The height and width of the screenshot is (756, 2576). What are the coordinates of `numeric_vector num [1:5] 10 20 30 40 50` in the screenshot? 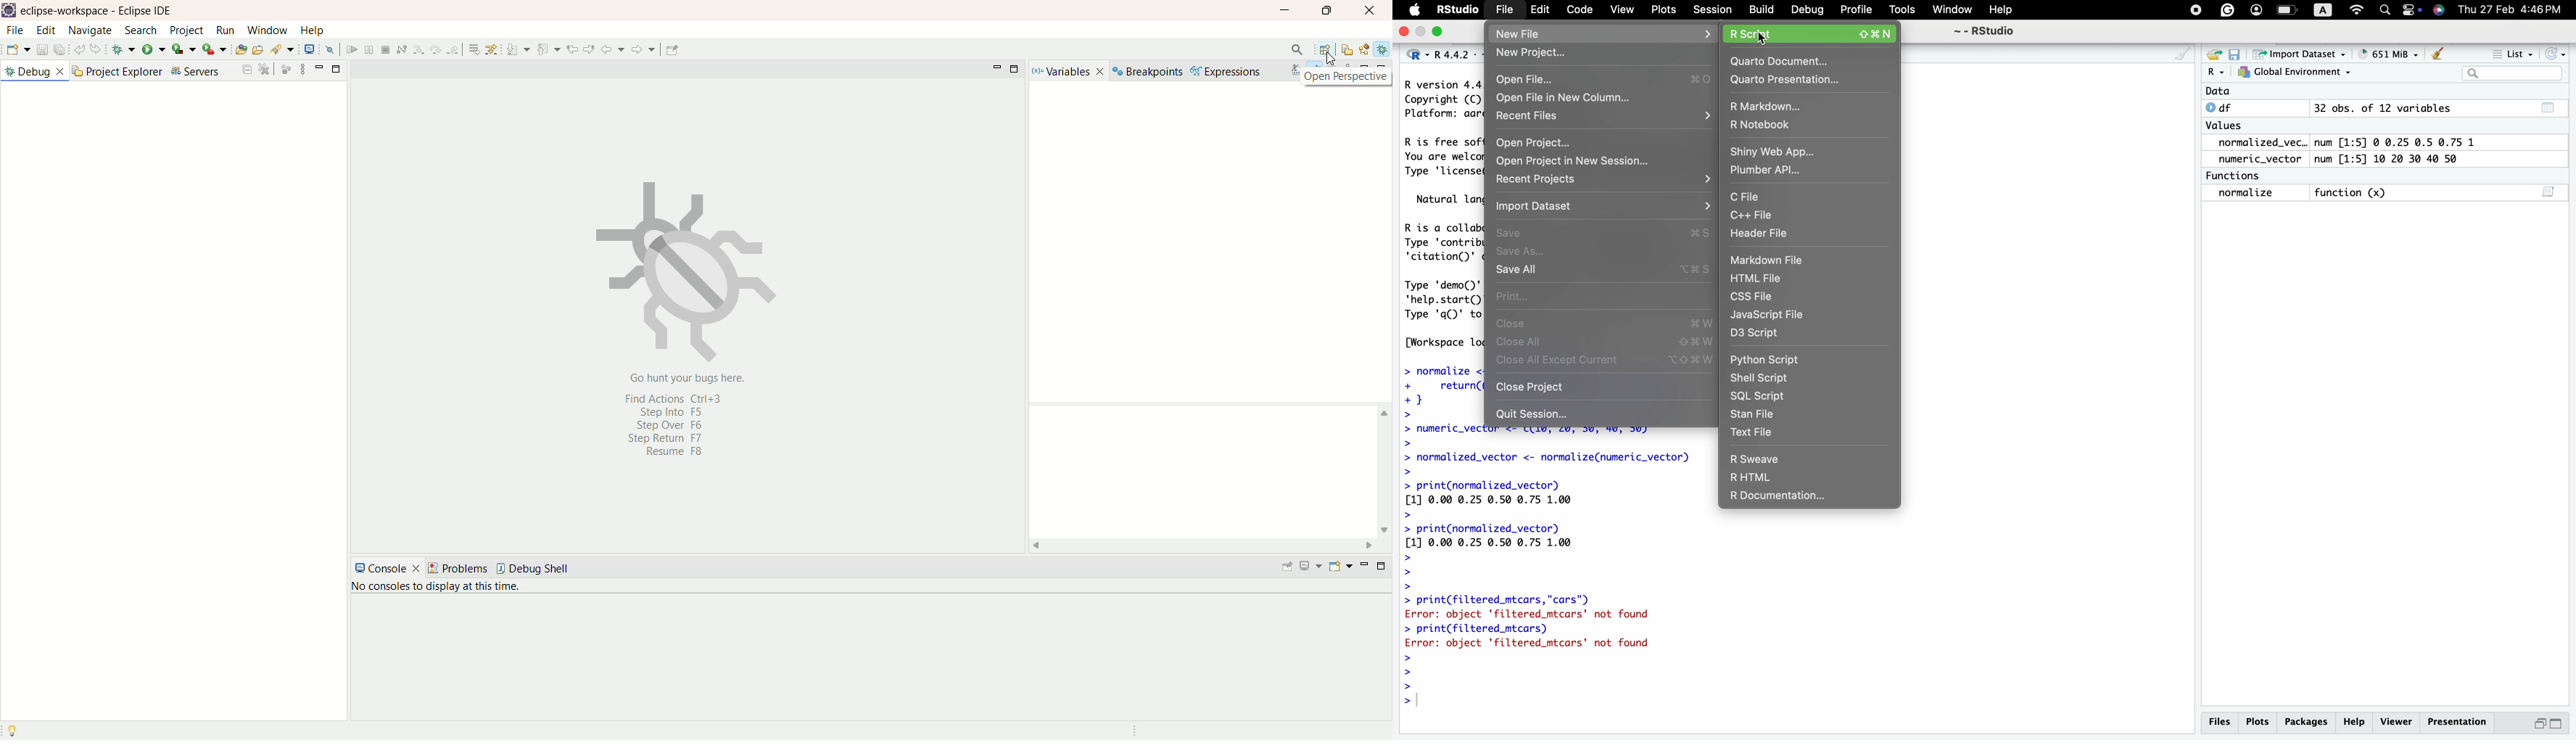 It's located at (2352, 160).